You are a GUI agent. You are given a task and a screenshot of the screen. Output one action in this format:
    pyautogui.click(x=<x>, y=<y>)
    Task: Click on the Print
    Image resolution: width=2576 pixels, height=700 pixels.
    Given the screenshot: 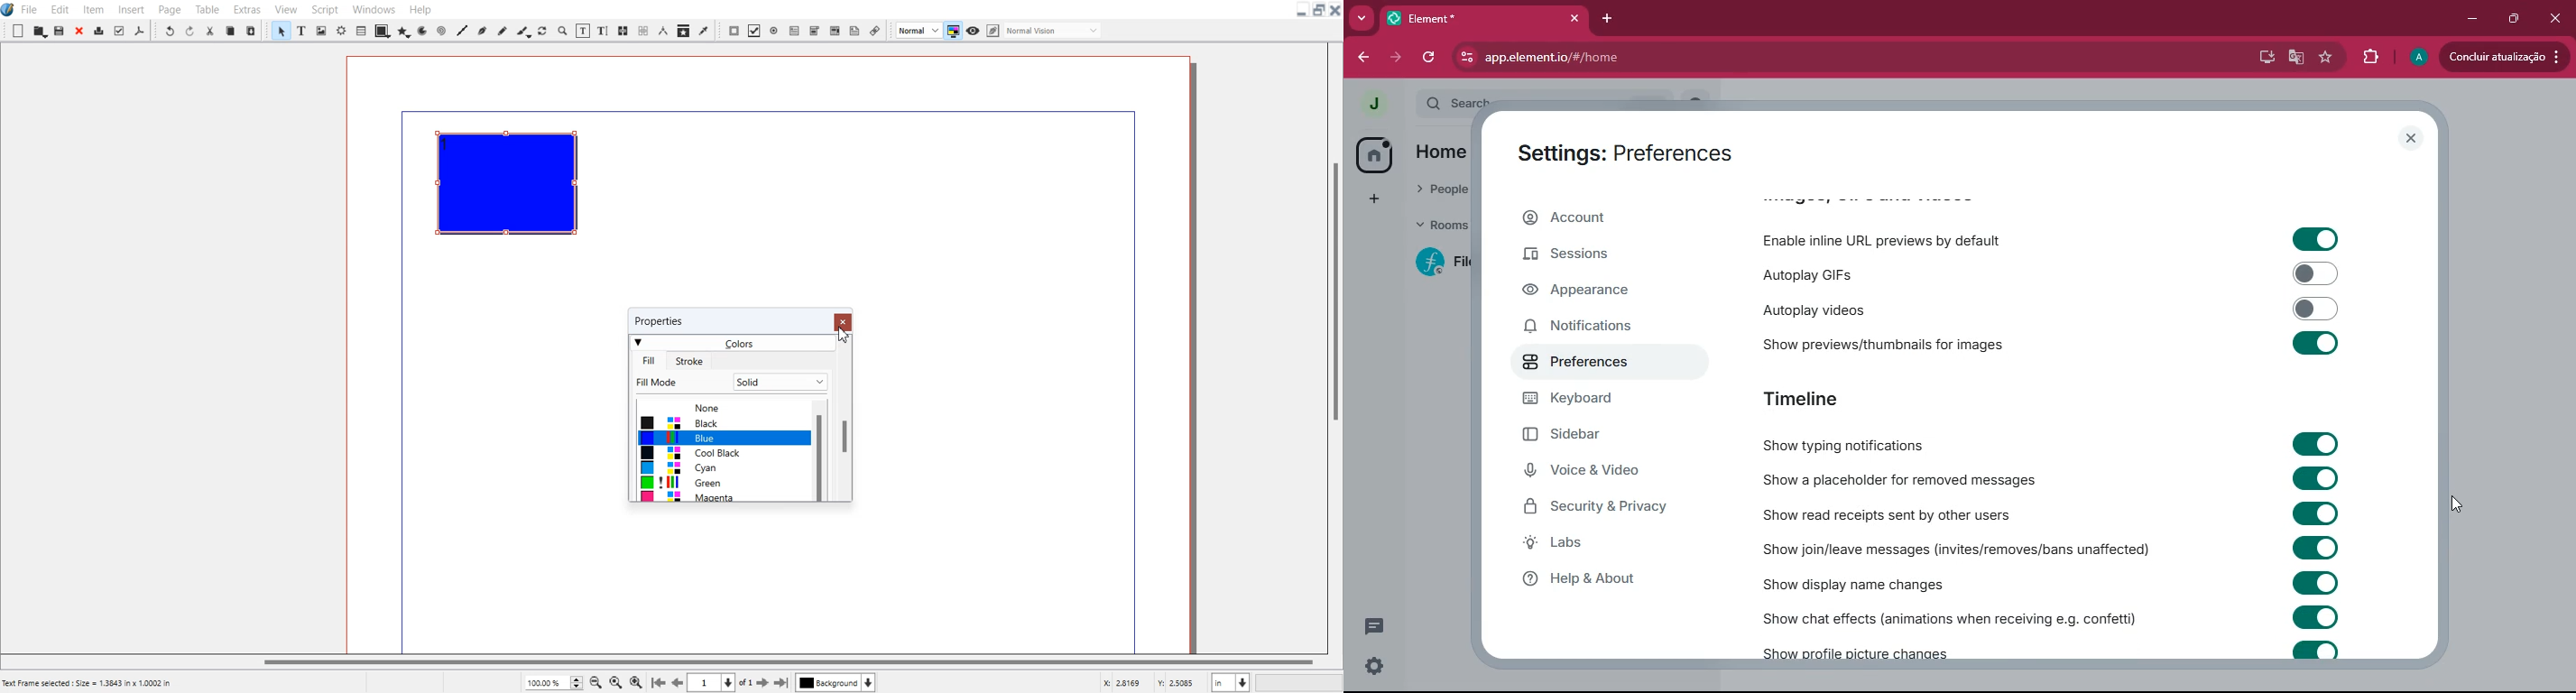 What is the action you would take?
    pyautogui.click(x=100, y=30)
    